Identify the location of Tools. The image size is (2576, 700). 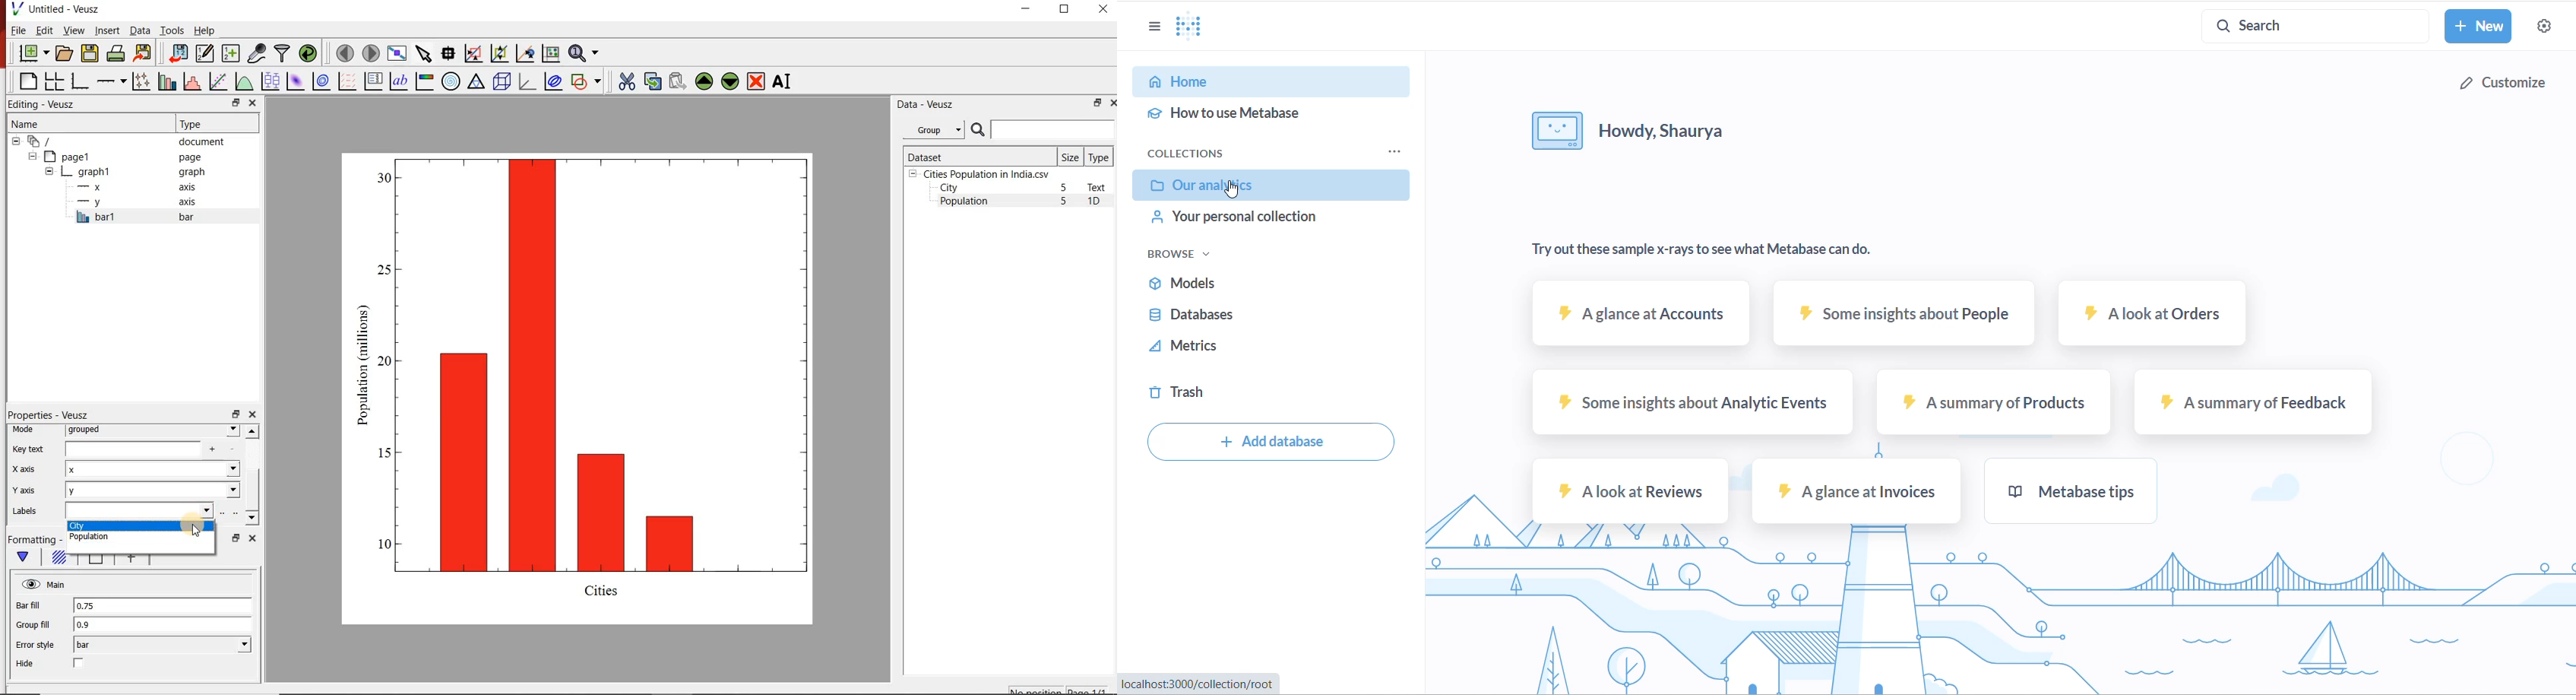
(171, 30).